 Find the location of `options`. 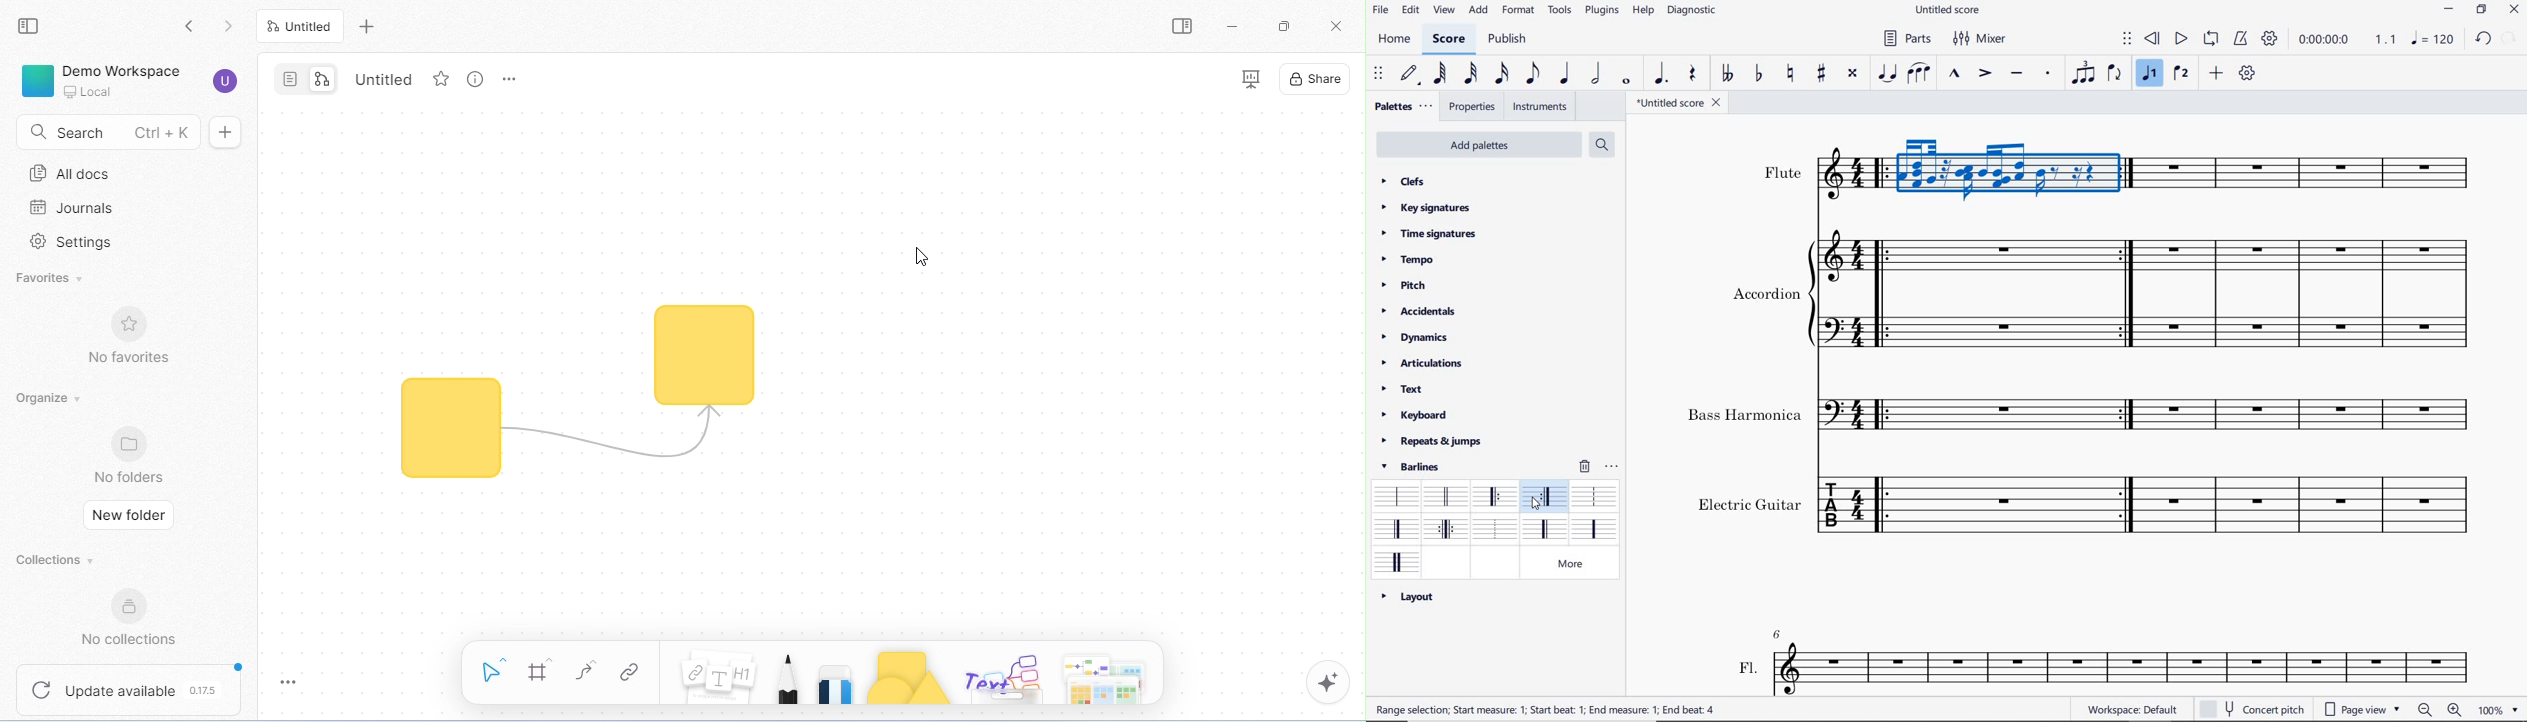

options is located at coordinates (1613, 466).